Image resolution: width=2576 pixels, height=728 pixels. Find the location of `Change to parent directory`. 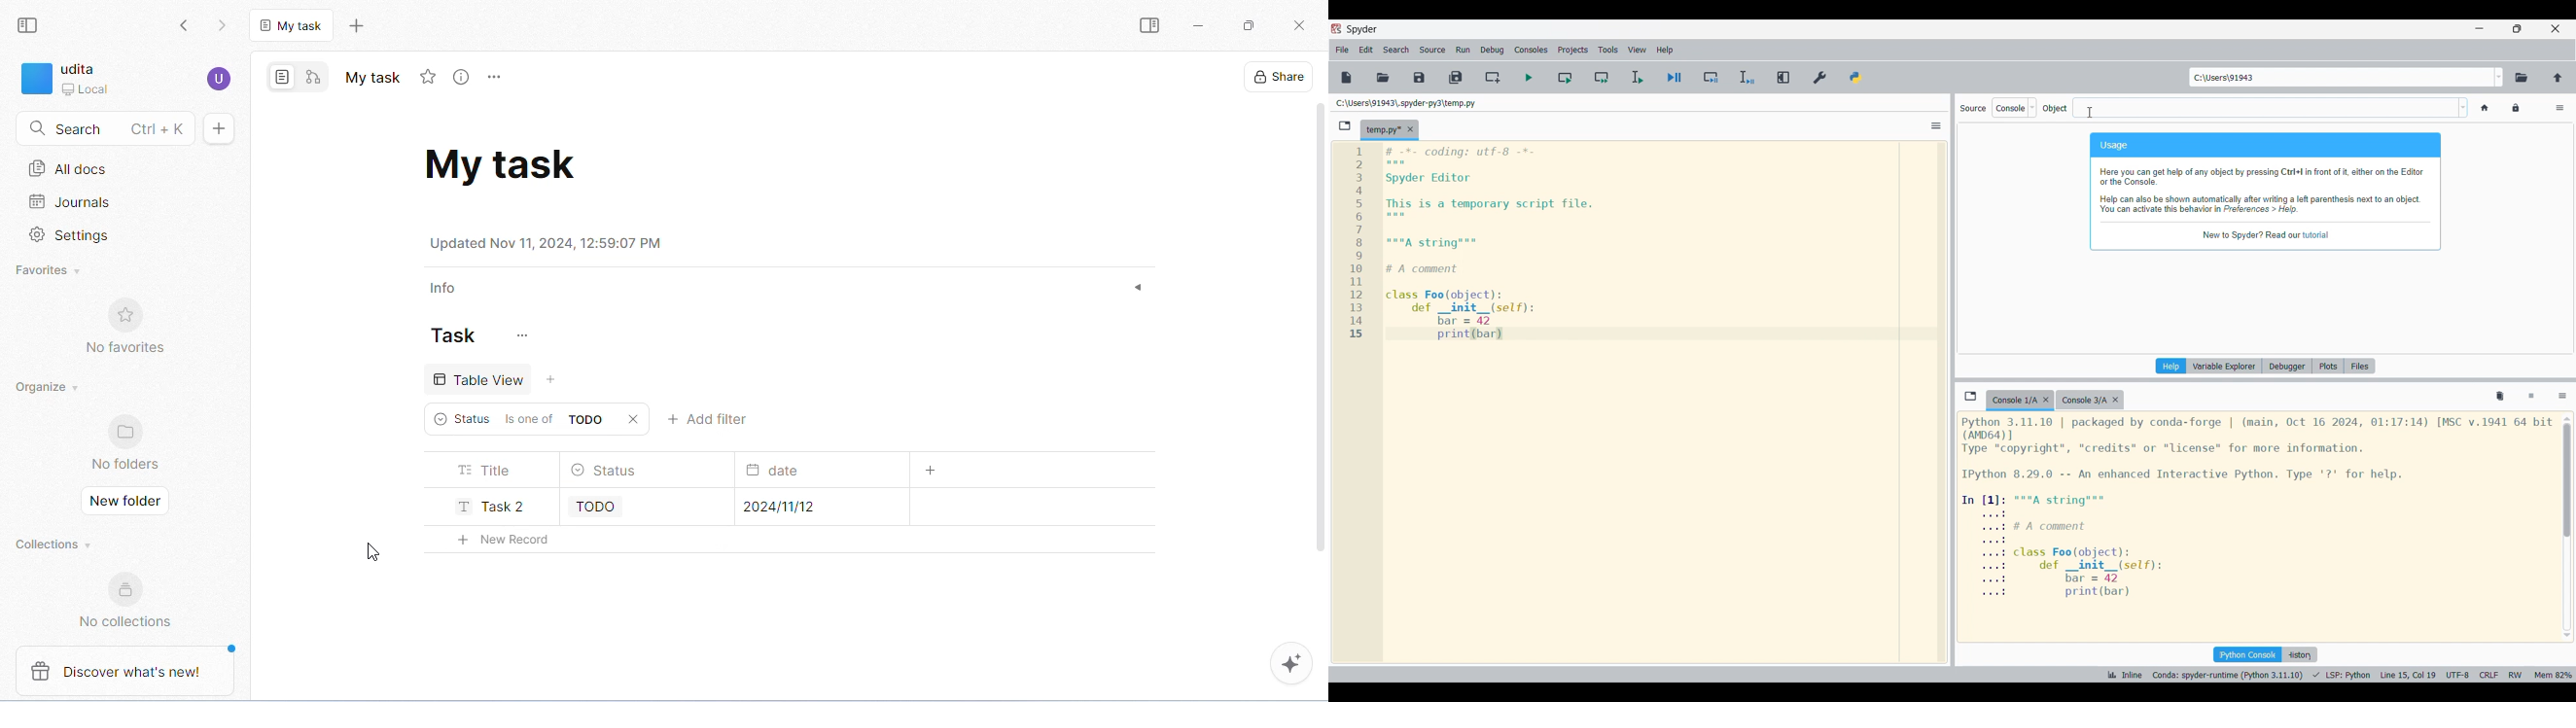

Change to parent directory is located at coordinates (2558, 78).